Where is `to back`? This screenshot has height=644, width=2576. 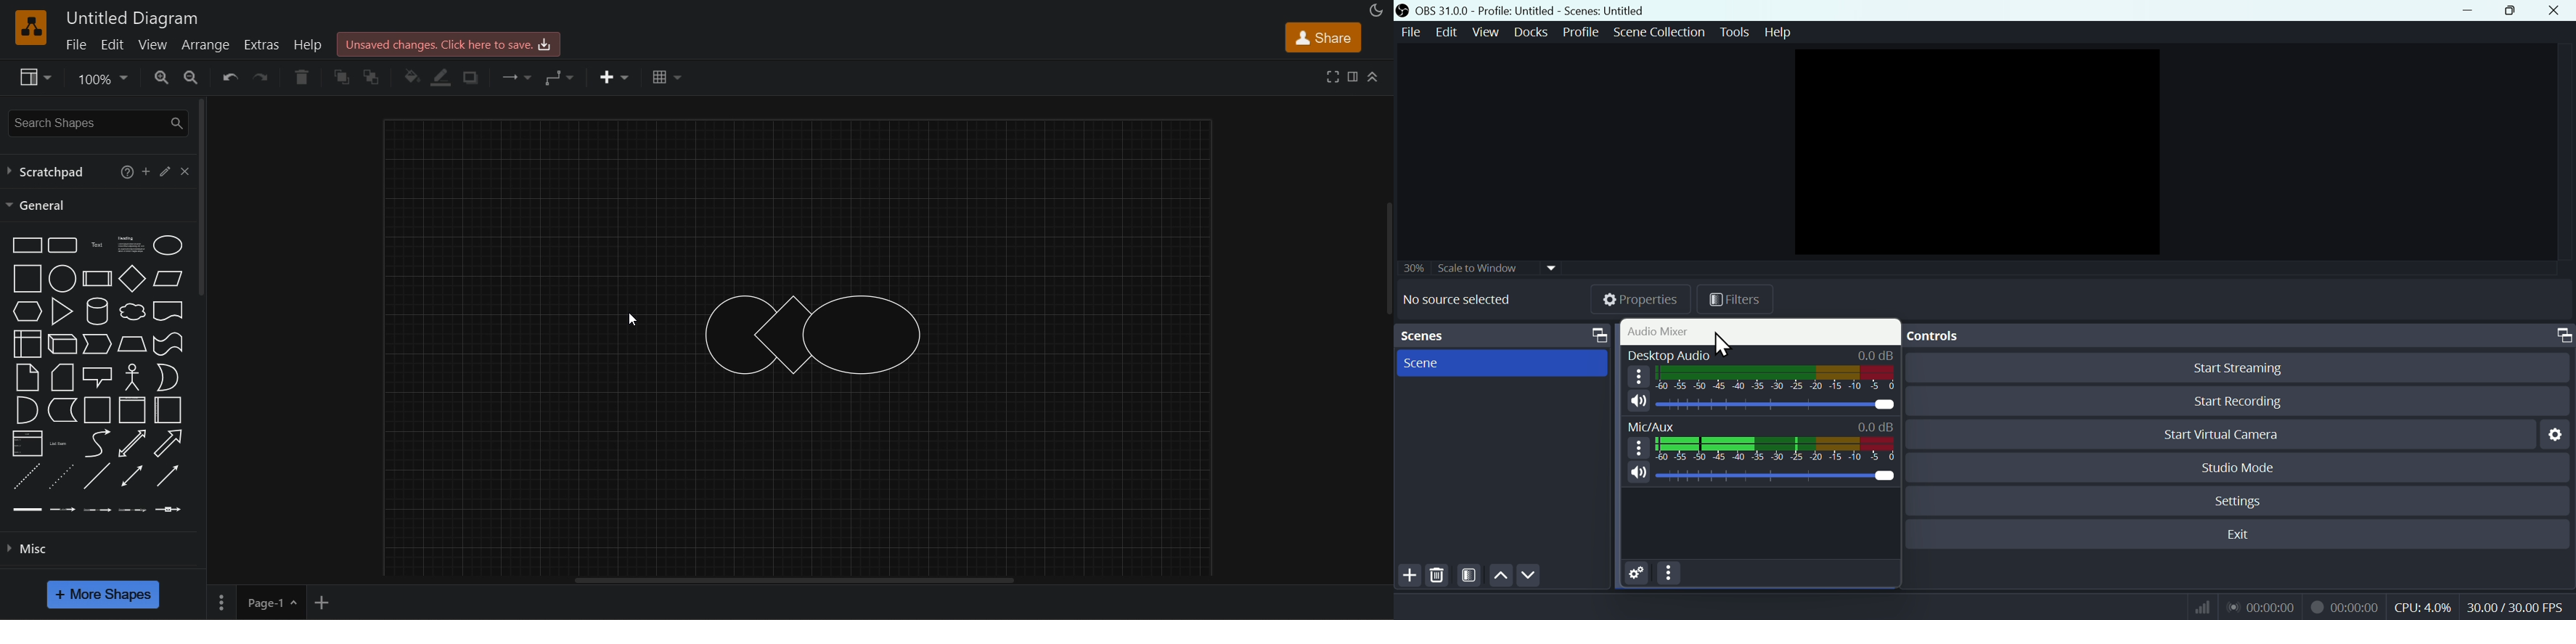
to back is located at coordinates (372, 77).